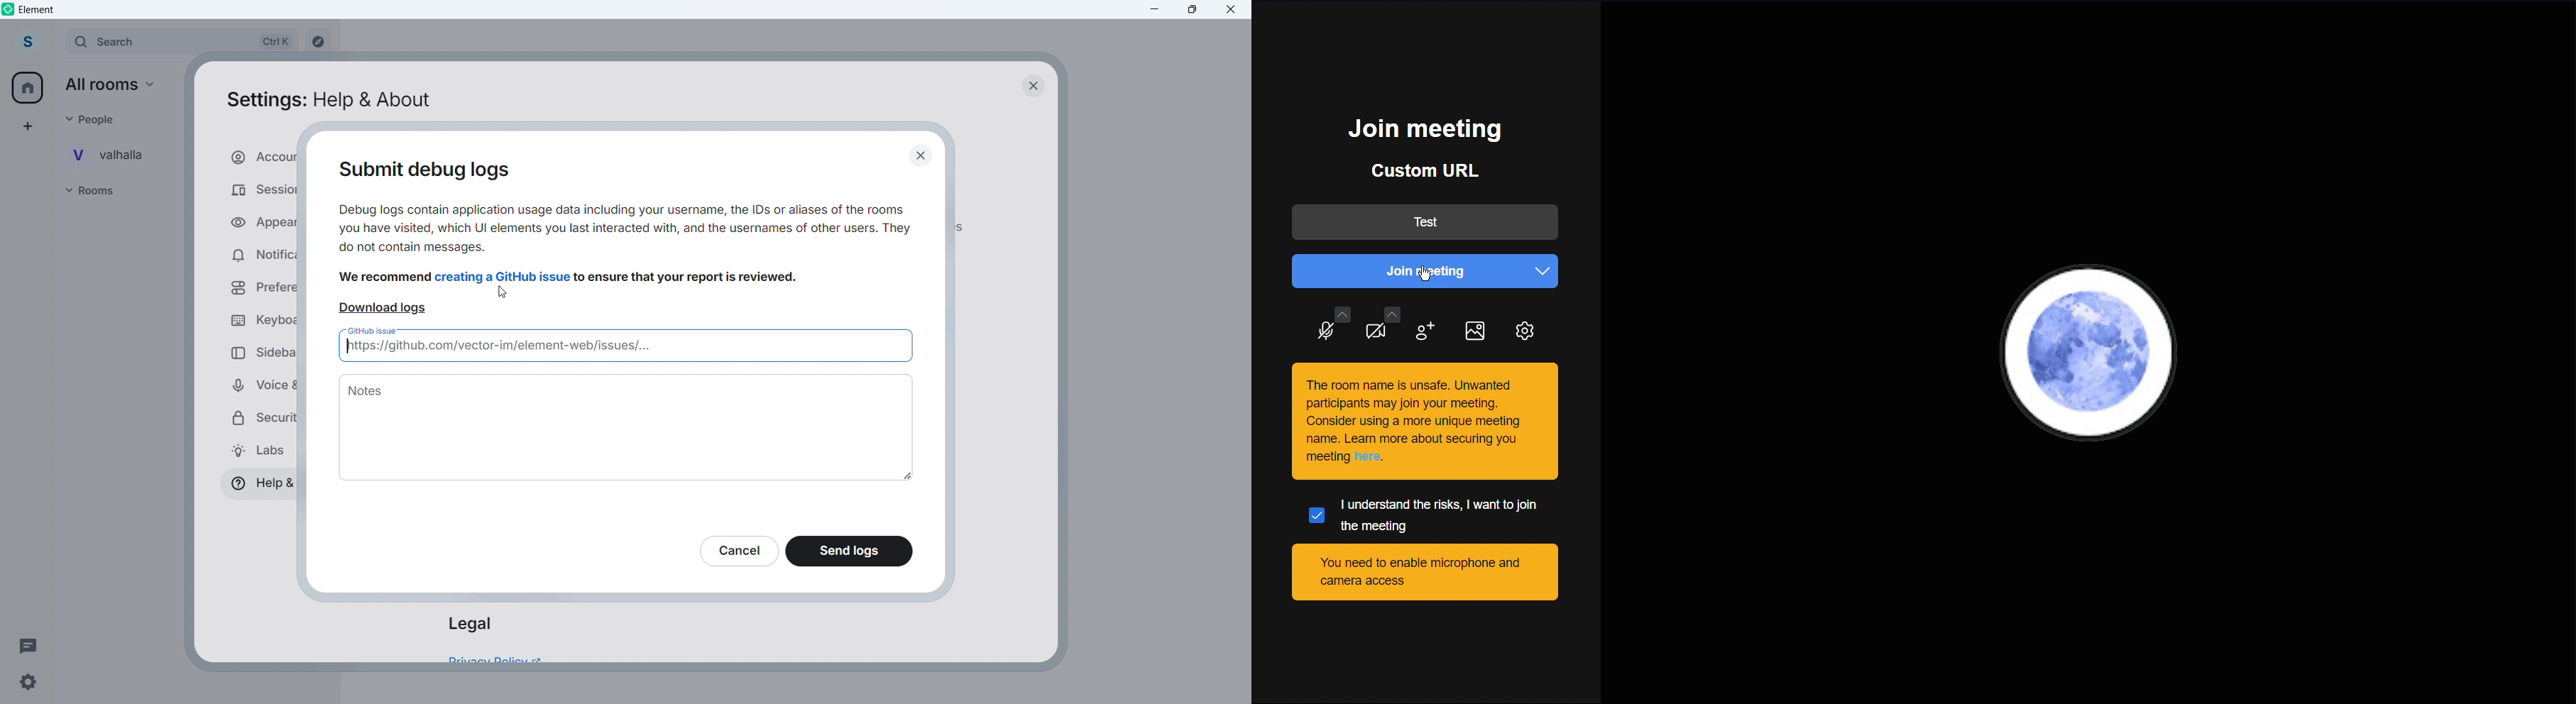 The height and width of the screenshot is (728, 2576). I want to click on Close , so click(1232, 10).